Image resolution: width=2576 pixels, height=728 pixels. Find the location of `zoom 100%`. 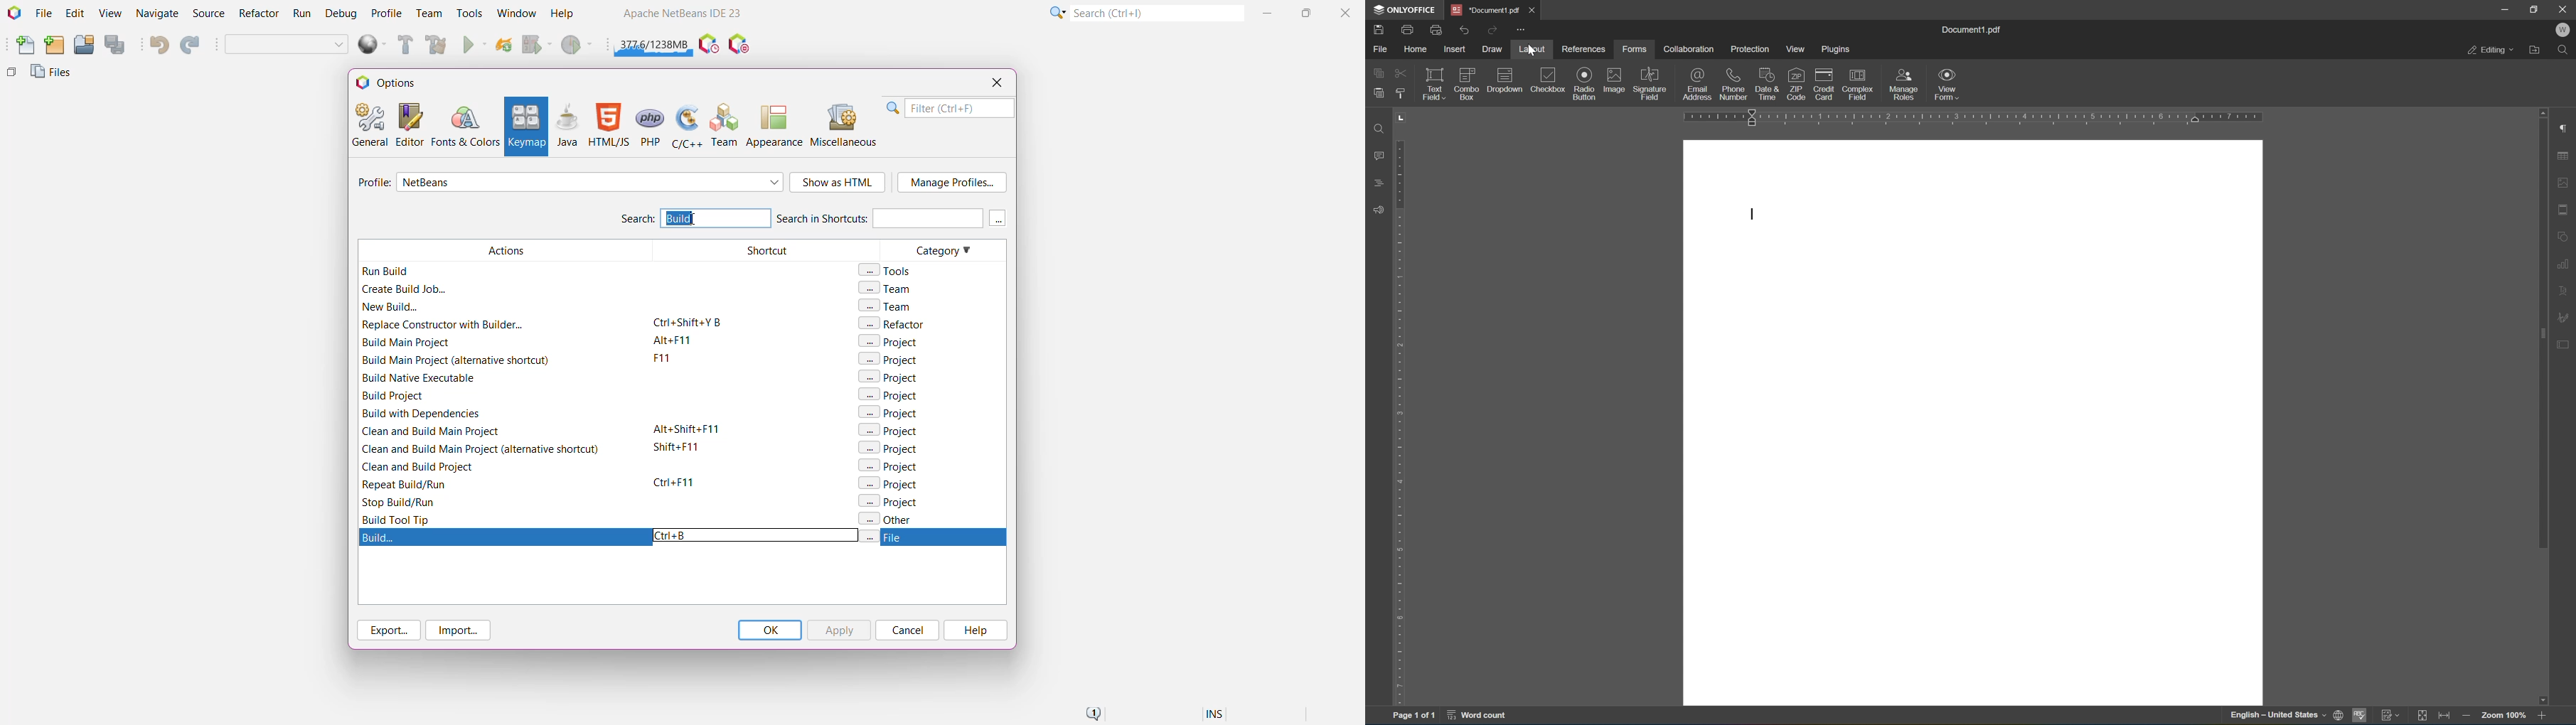

zoom 100% is located at coordinates (2501, 716).